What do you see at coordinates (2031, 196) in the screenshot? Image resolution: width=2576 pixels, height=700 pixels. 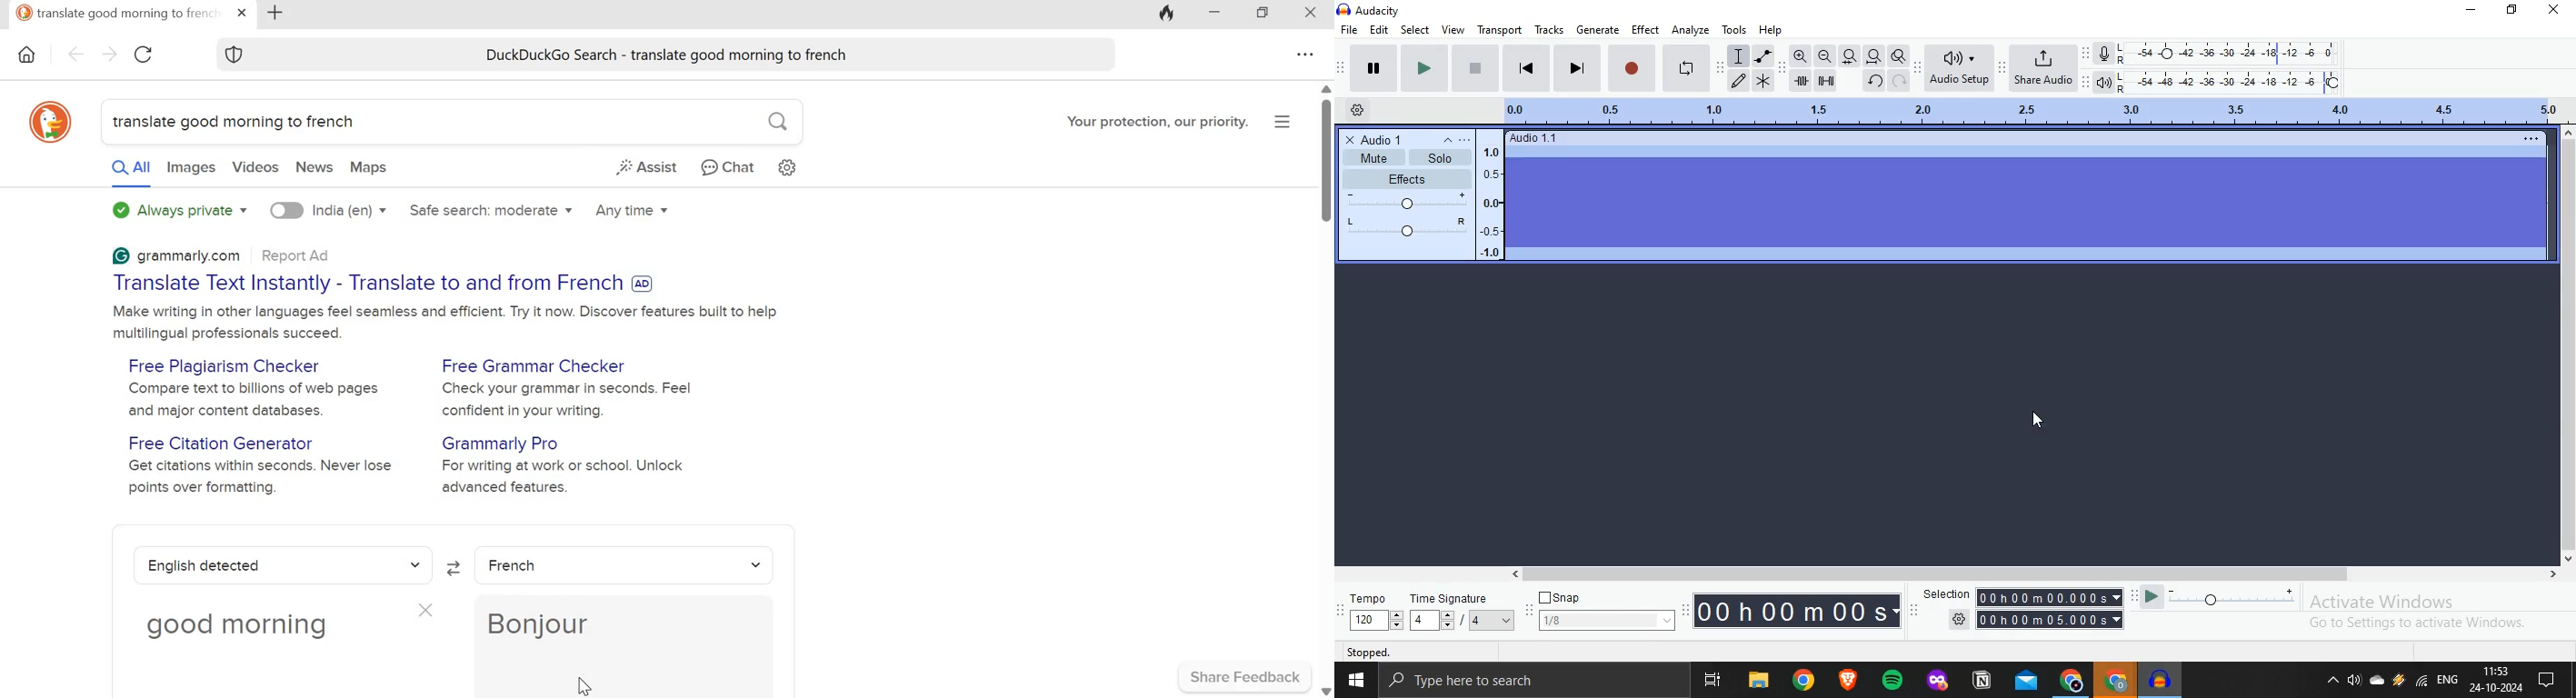 I see `Audio 1.1` at bounding box center [2031, 196].